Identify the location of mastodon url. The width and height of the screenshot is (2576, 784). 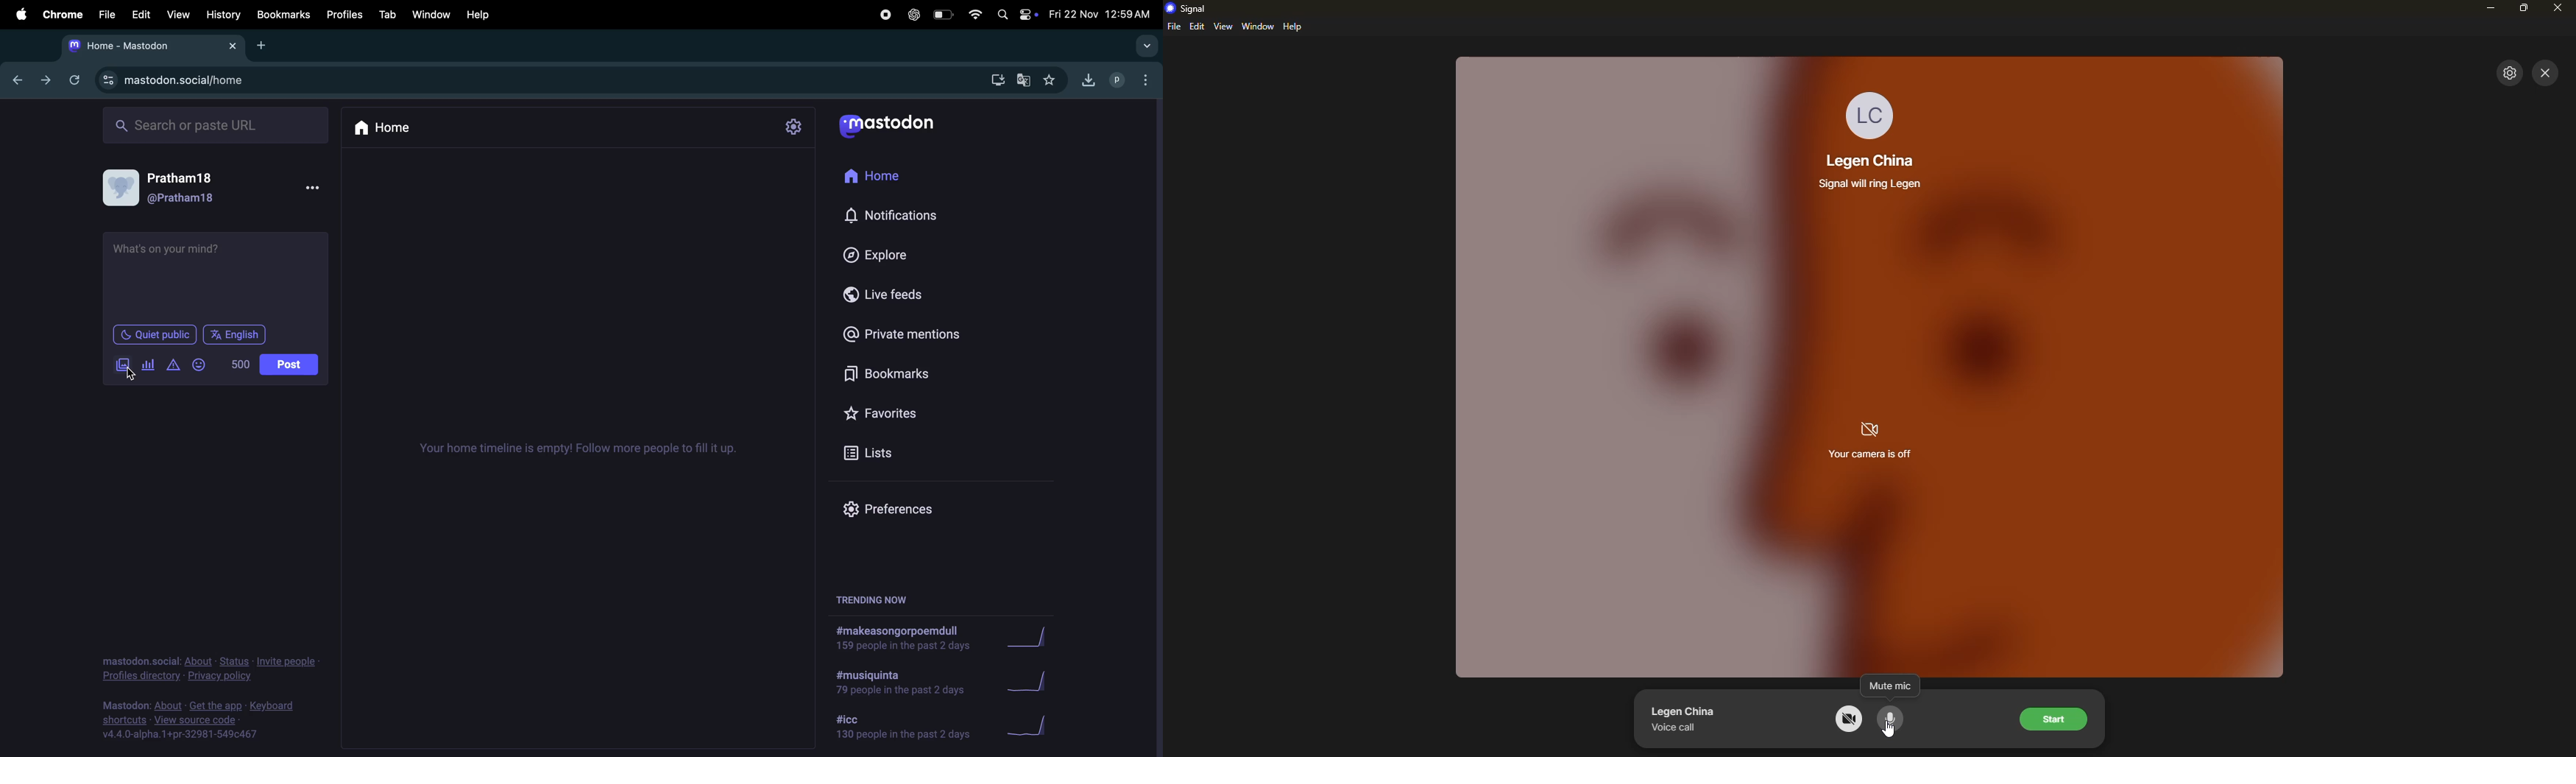
(201, 80).